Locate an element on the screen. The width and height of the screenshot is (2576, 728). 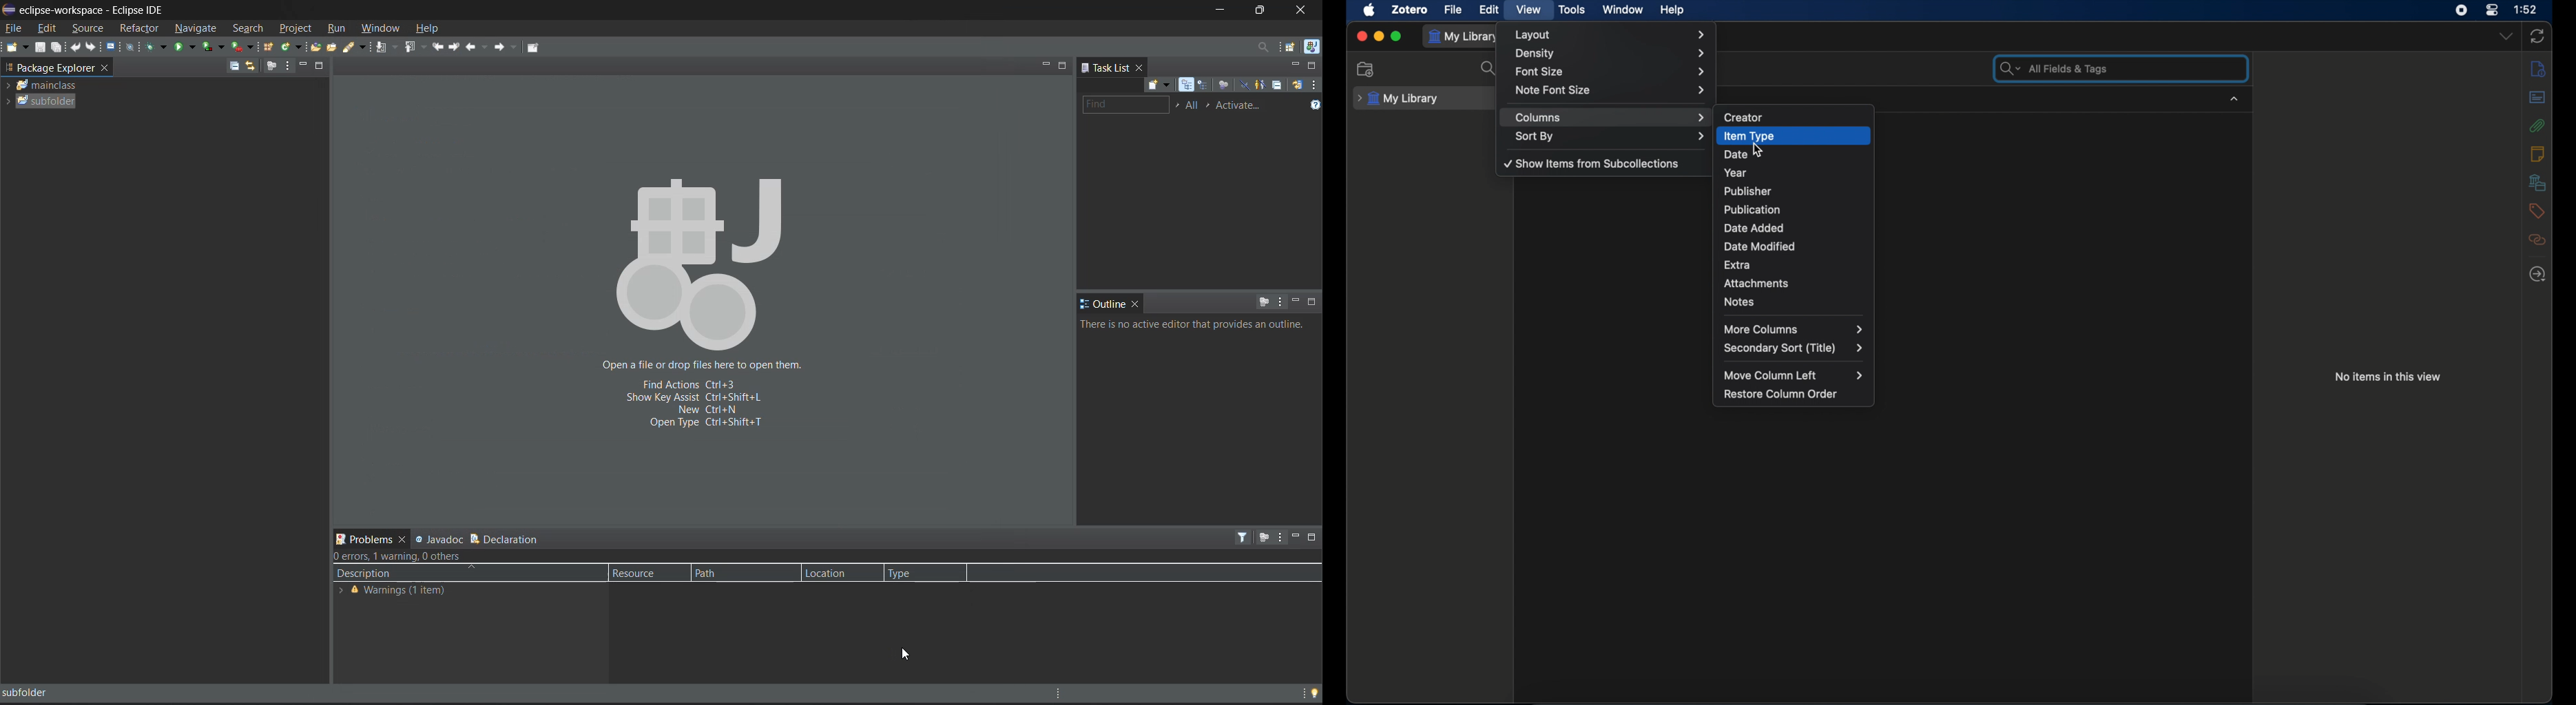
notes is located at coordinates (2538, 153).